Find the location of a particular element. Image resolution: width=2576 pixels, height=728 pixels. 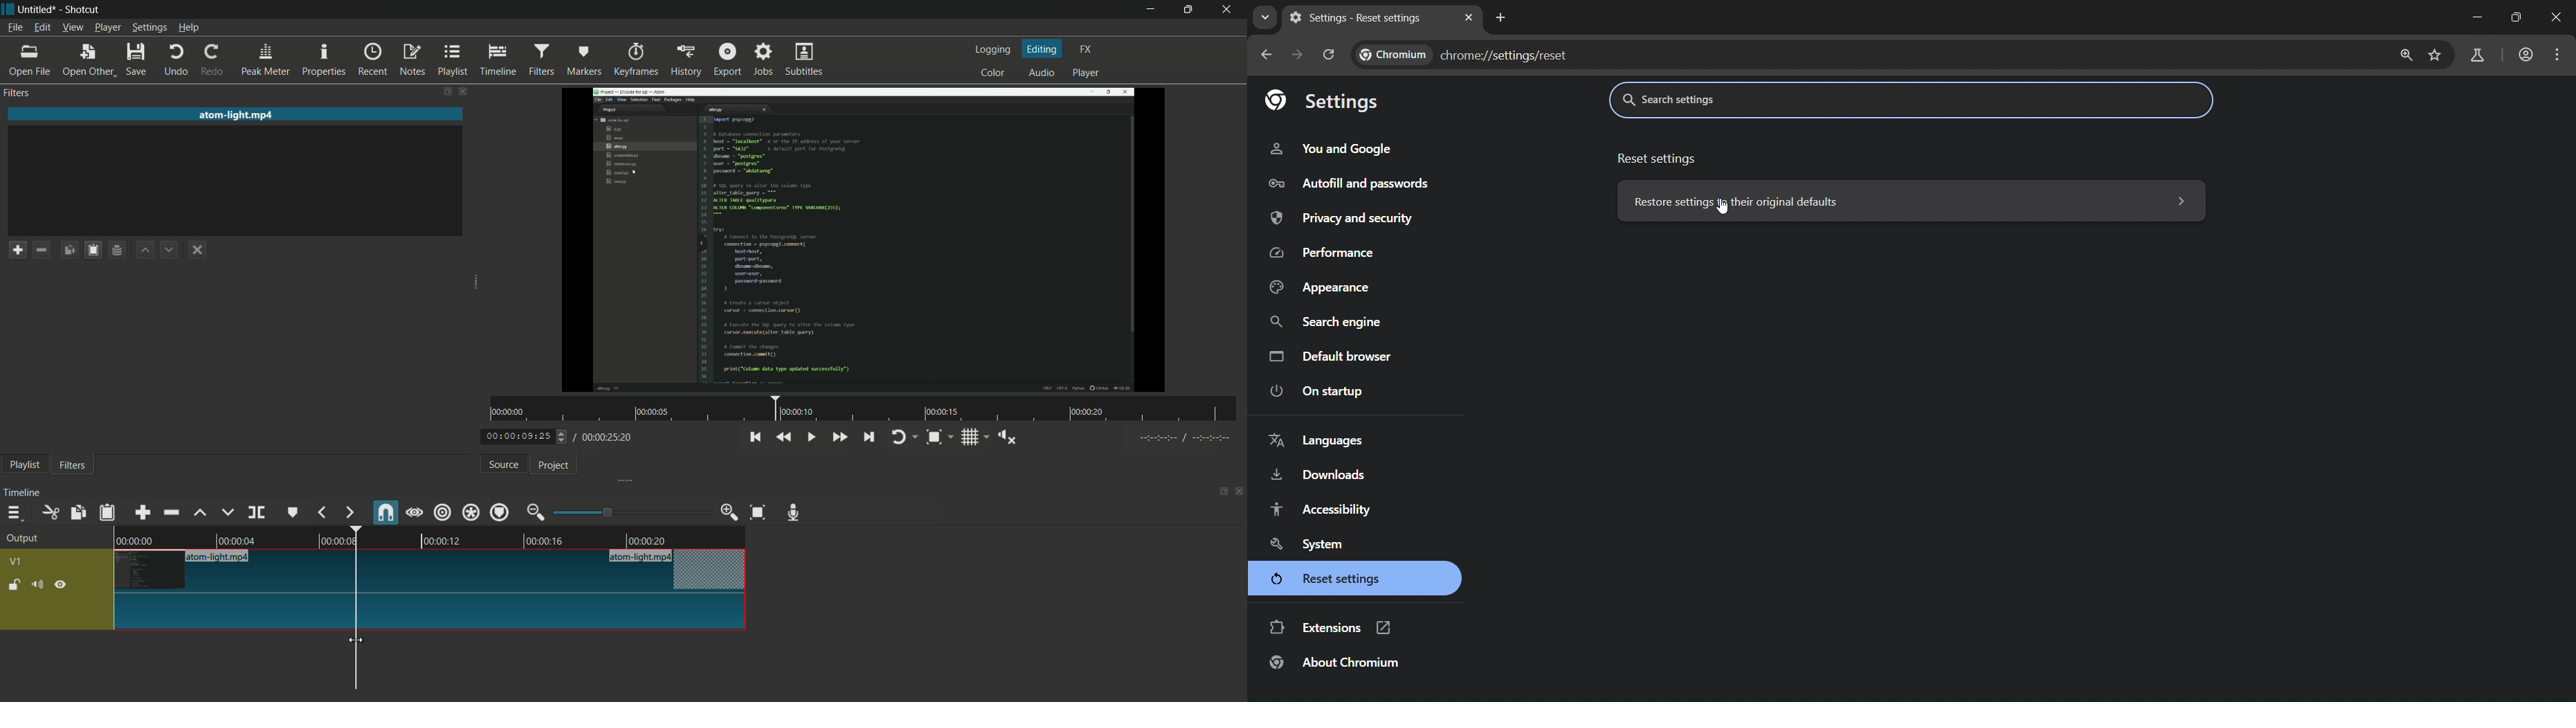

minimize is located at coordinates (1149, 10).